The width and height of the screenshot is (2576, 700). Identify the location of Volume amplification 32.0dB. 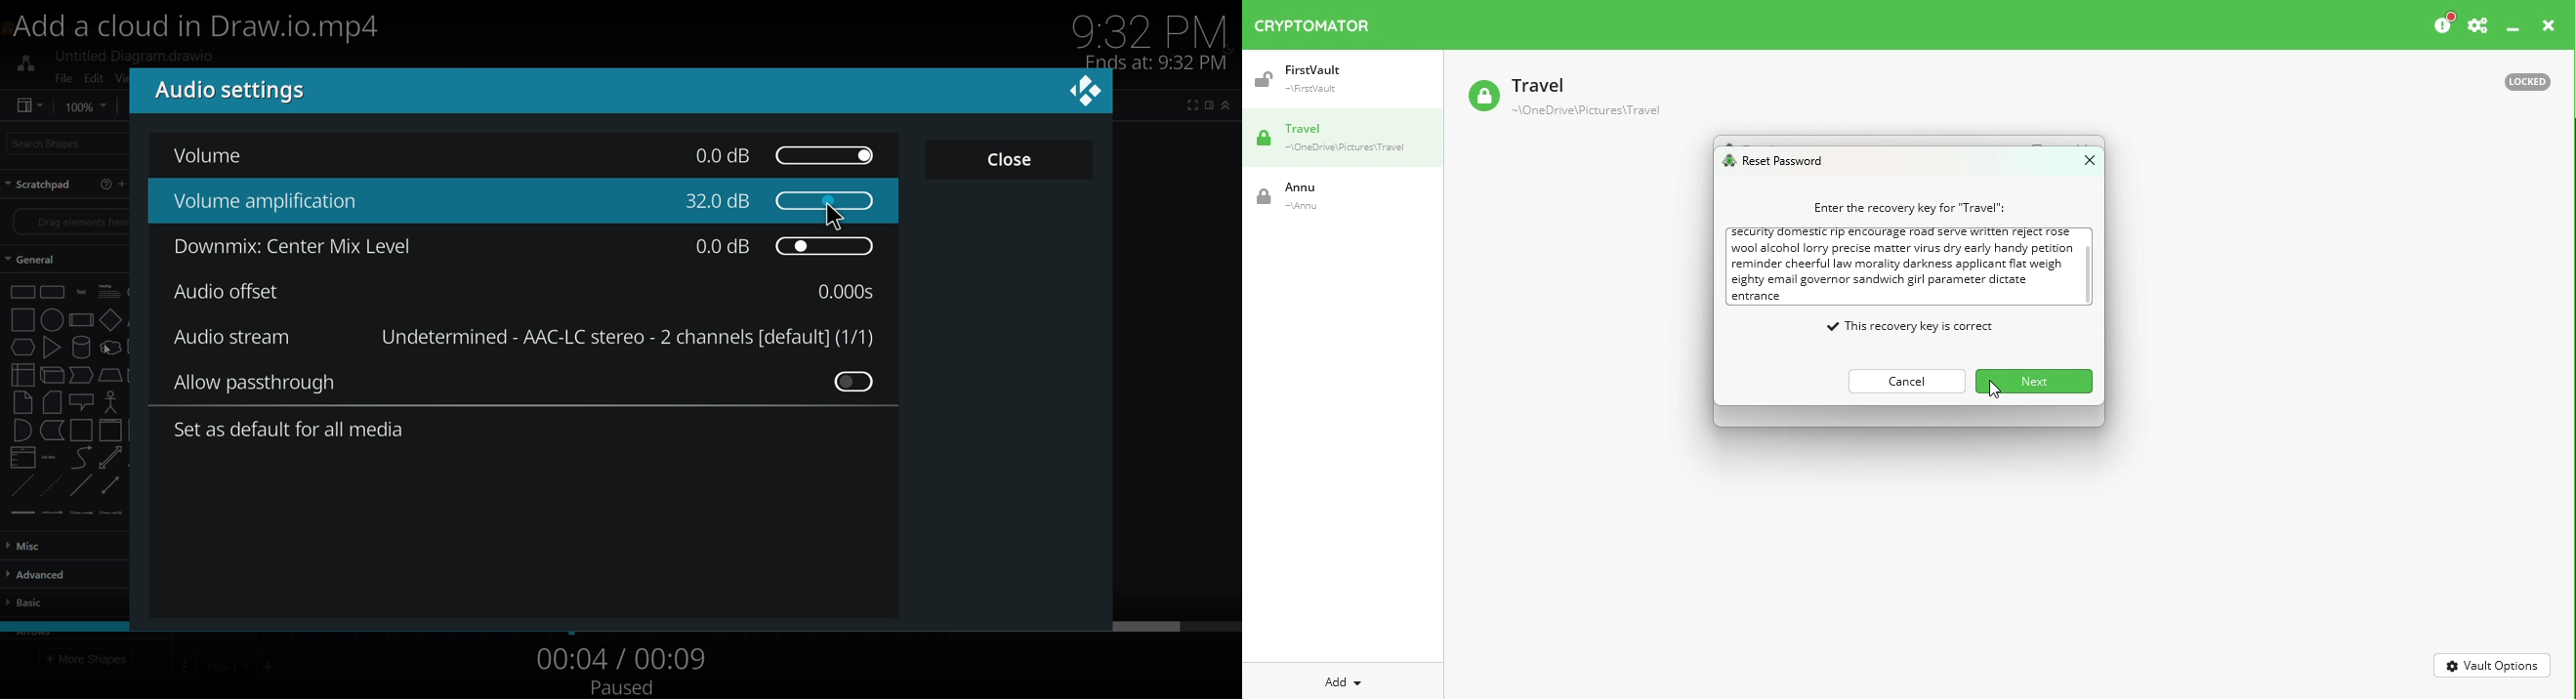
(537, 201).